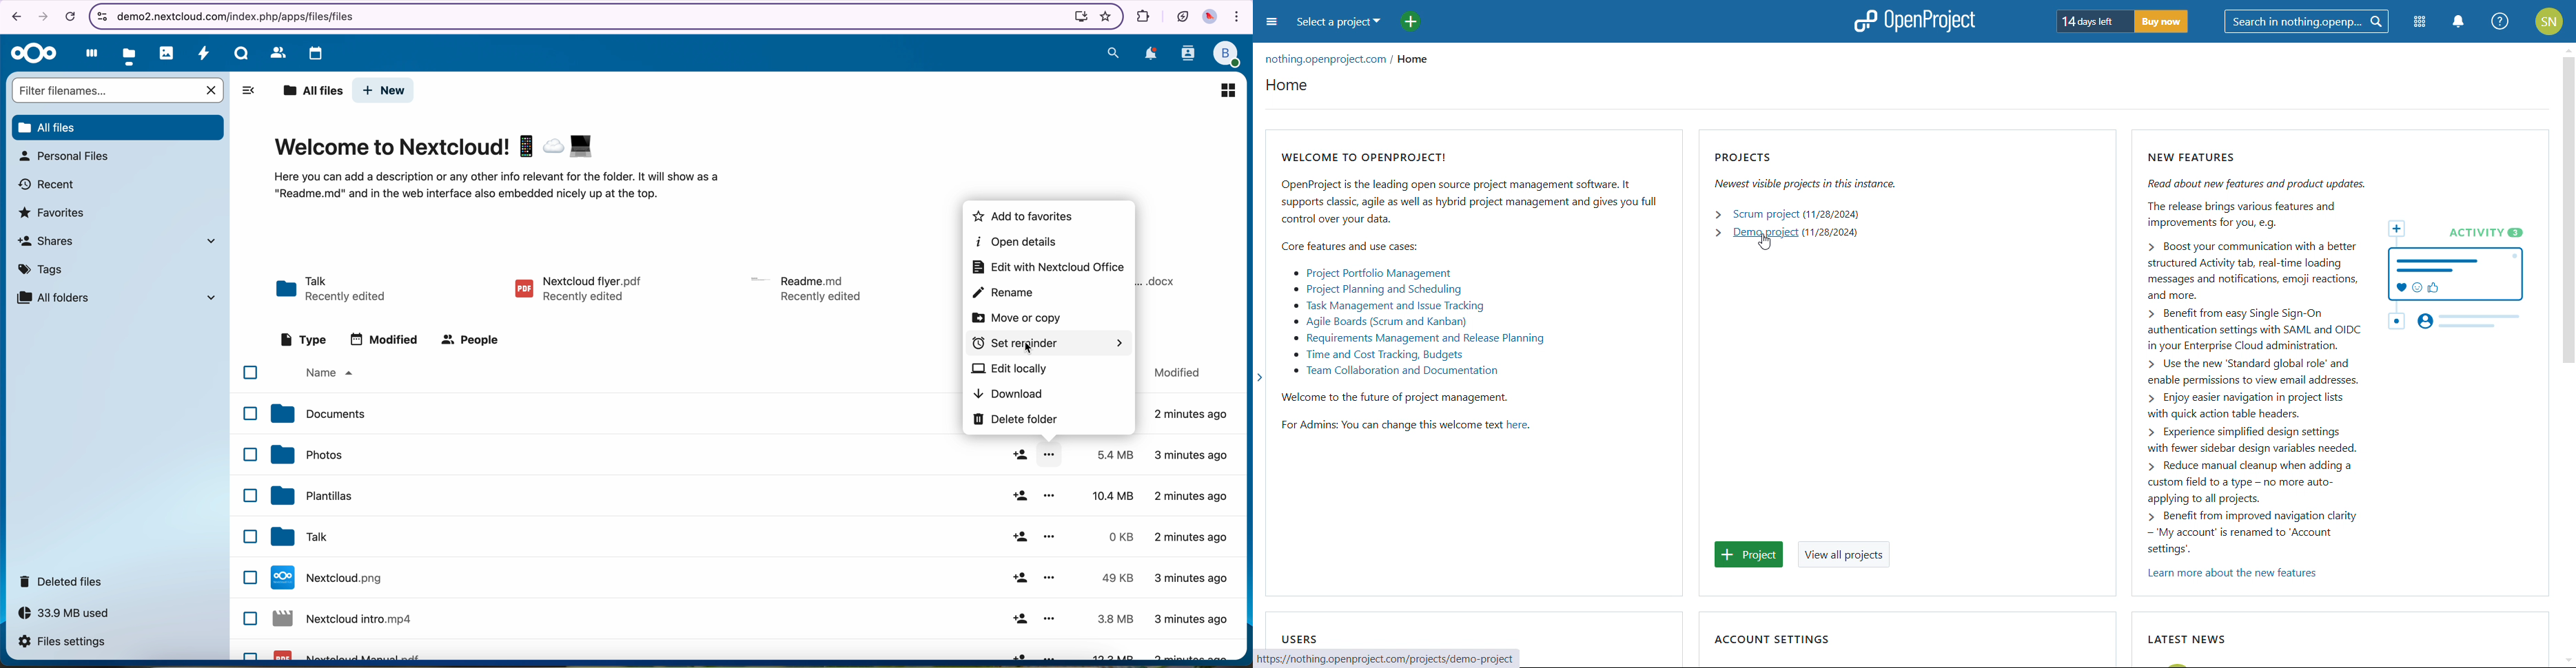  What do you see at coordinates (1016, 242) in the screenshot?
I see `open details` at bounding box center [1016, 242].